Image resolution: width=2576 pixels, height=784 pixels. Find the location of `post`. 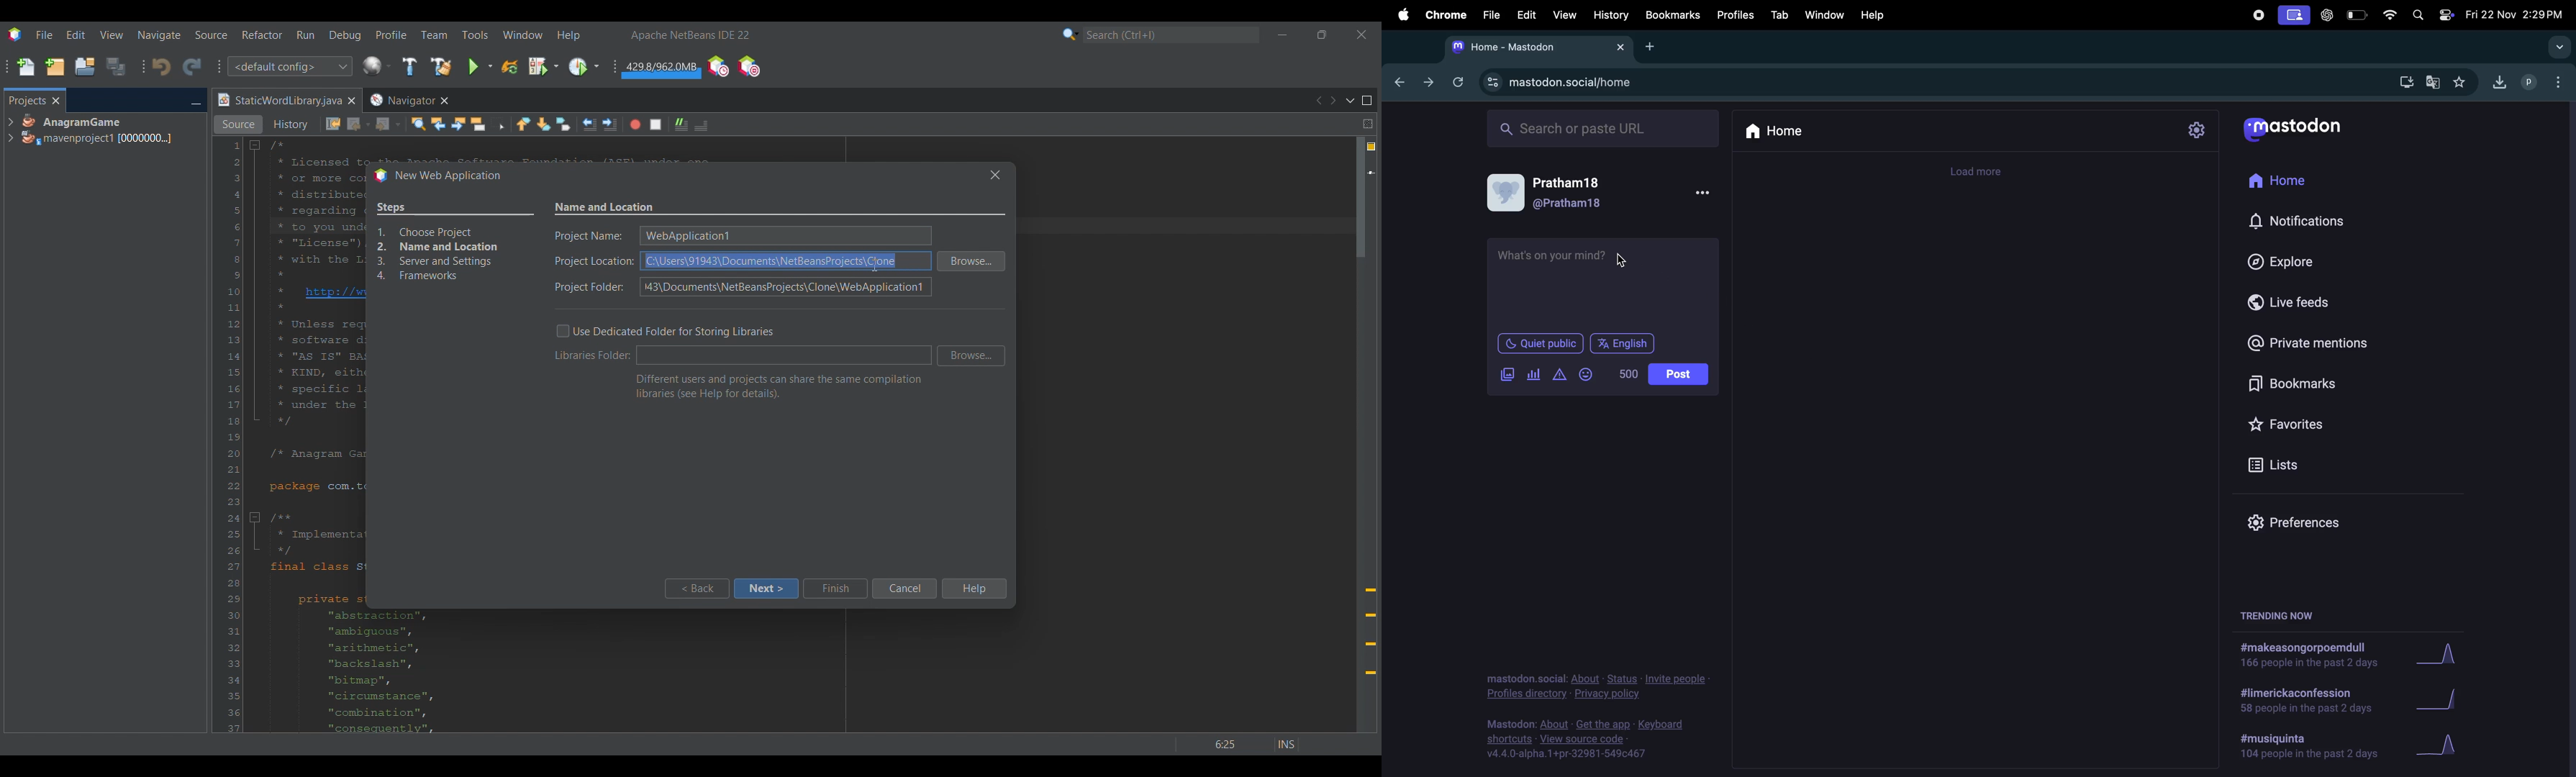

post is located at coordinates (1678, 374).